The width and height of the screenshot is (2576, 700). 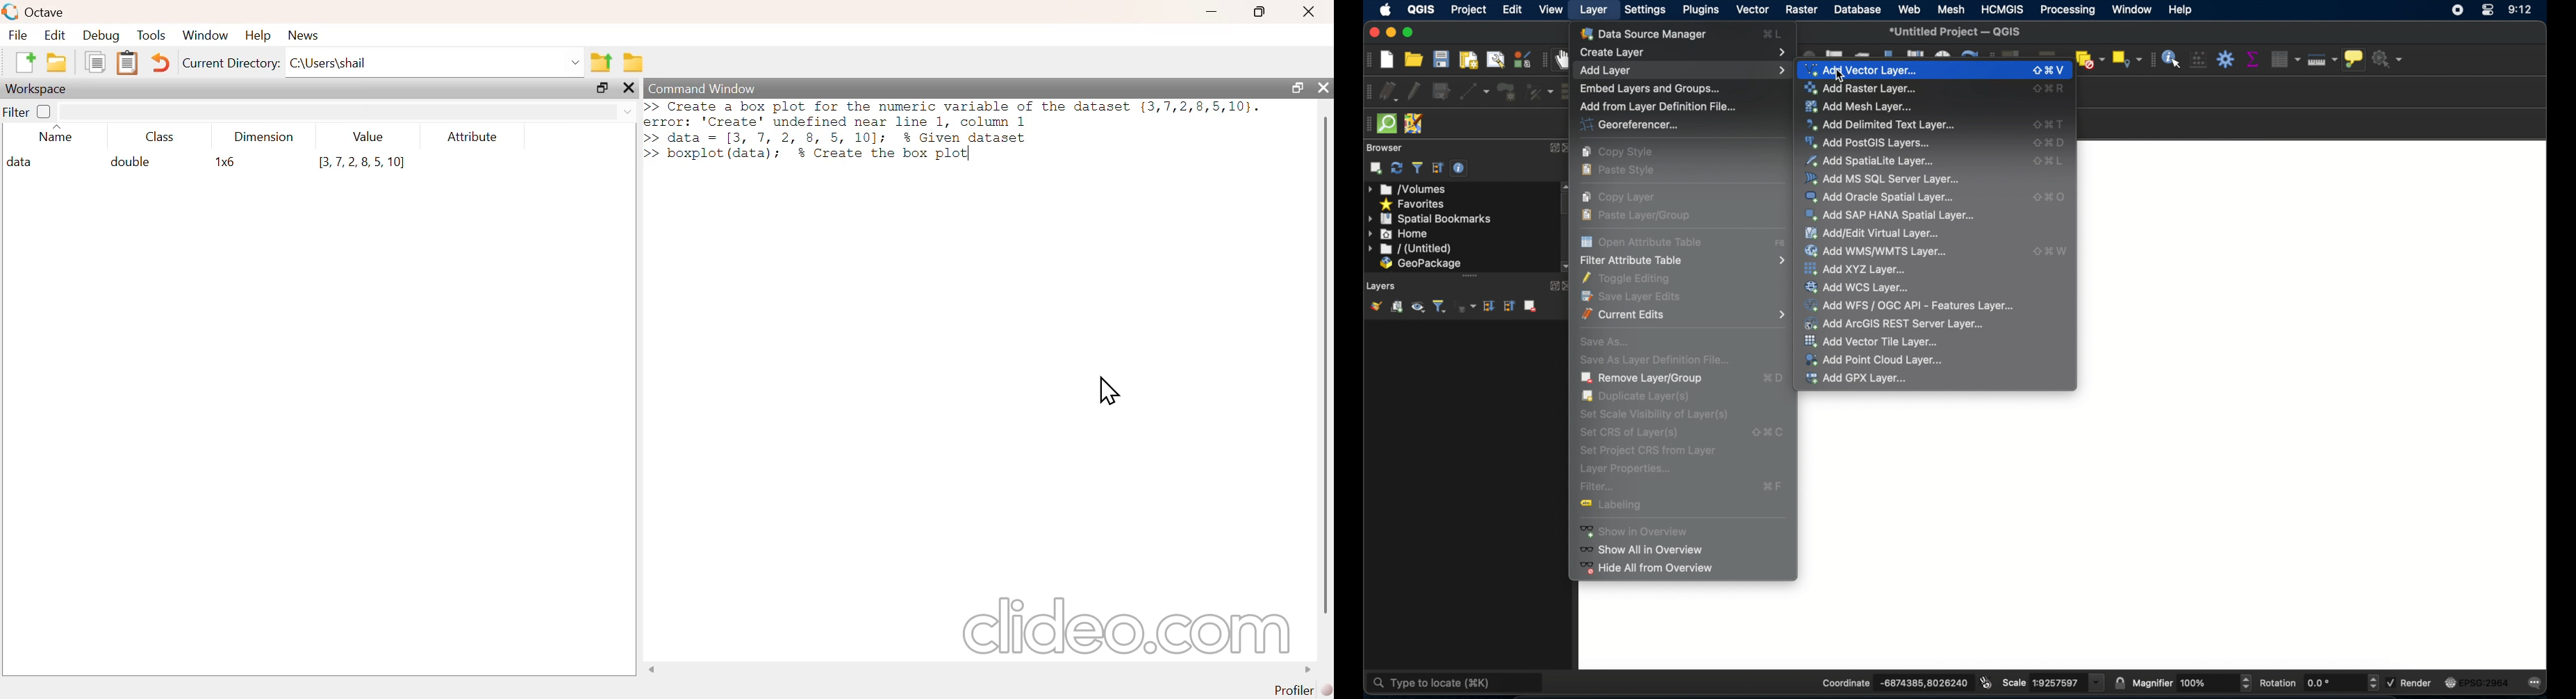 What do you see at coordinates (1438, 168) in the screenshot?
I see `collapse all` at bounding box center [1438, 168].